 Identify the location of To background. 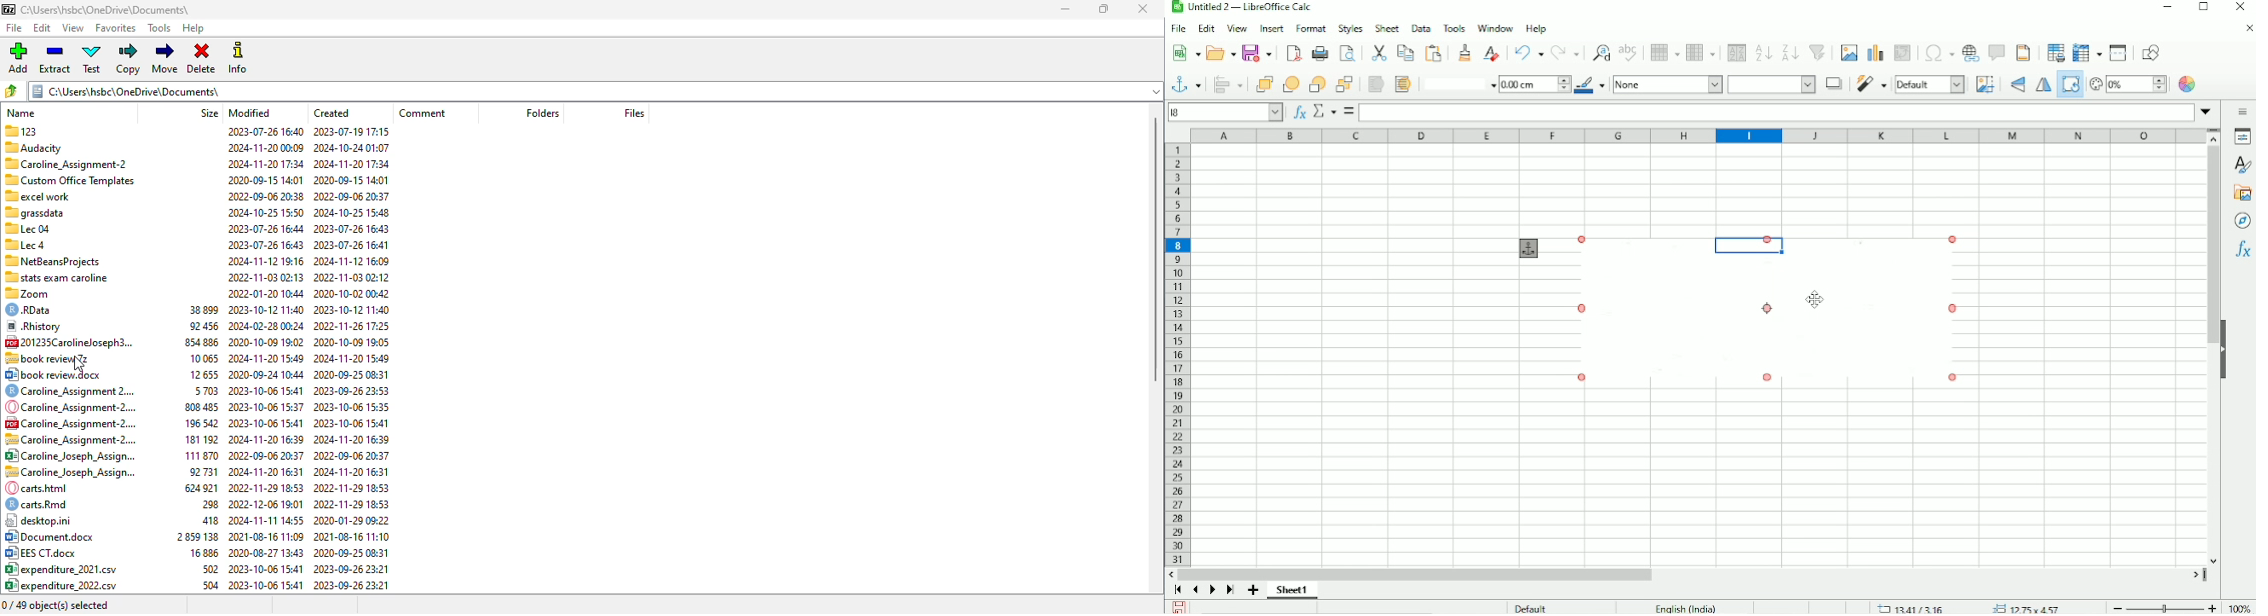
(1402, 84).